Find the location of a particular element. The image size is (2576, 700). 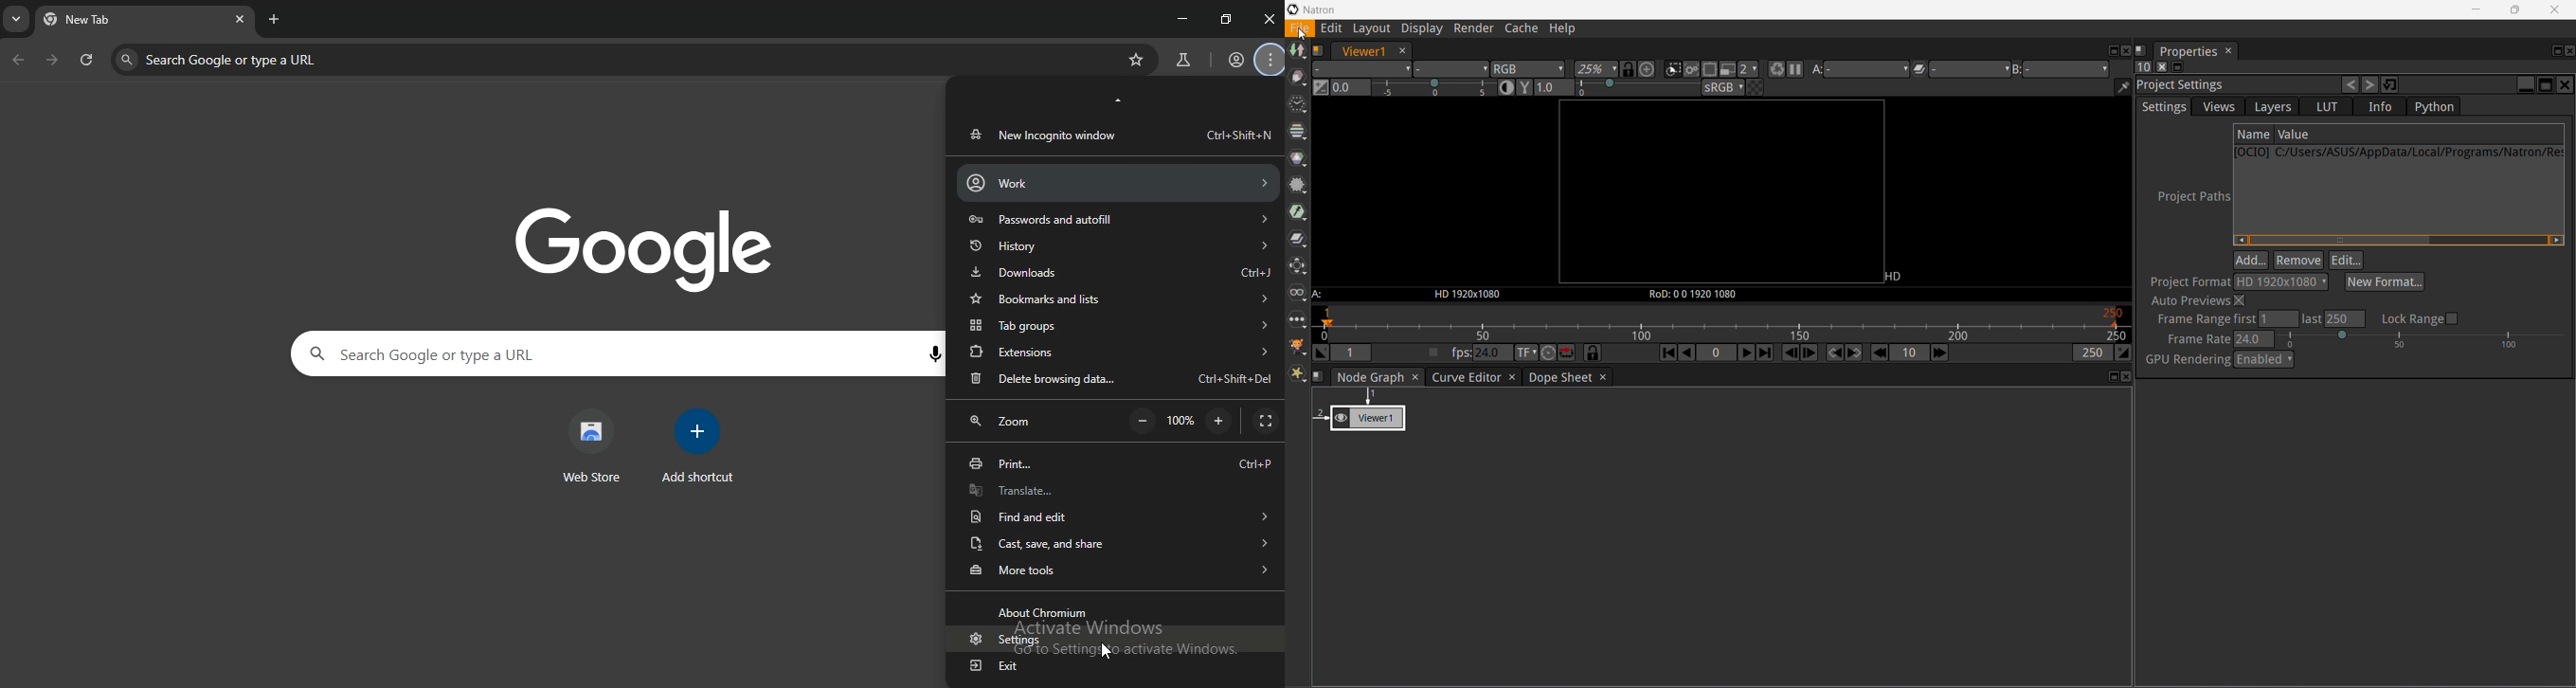

bookmark this tab is located at coordinates (1139, 60).